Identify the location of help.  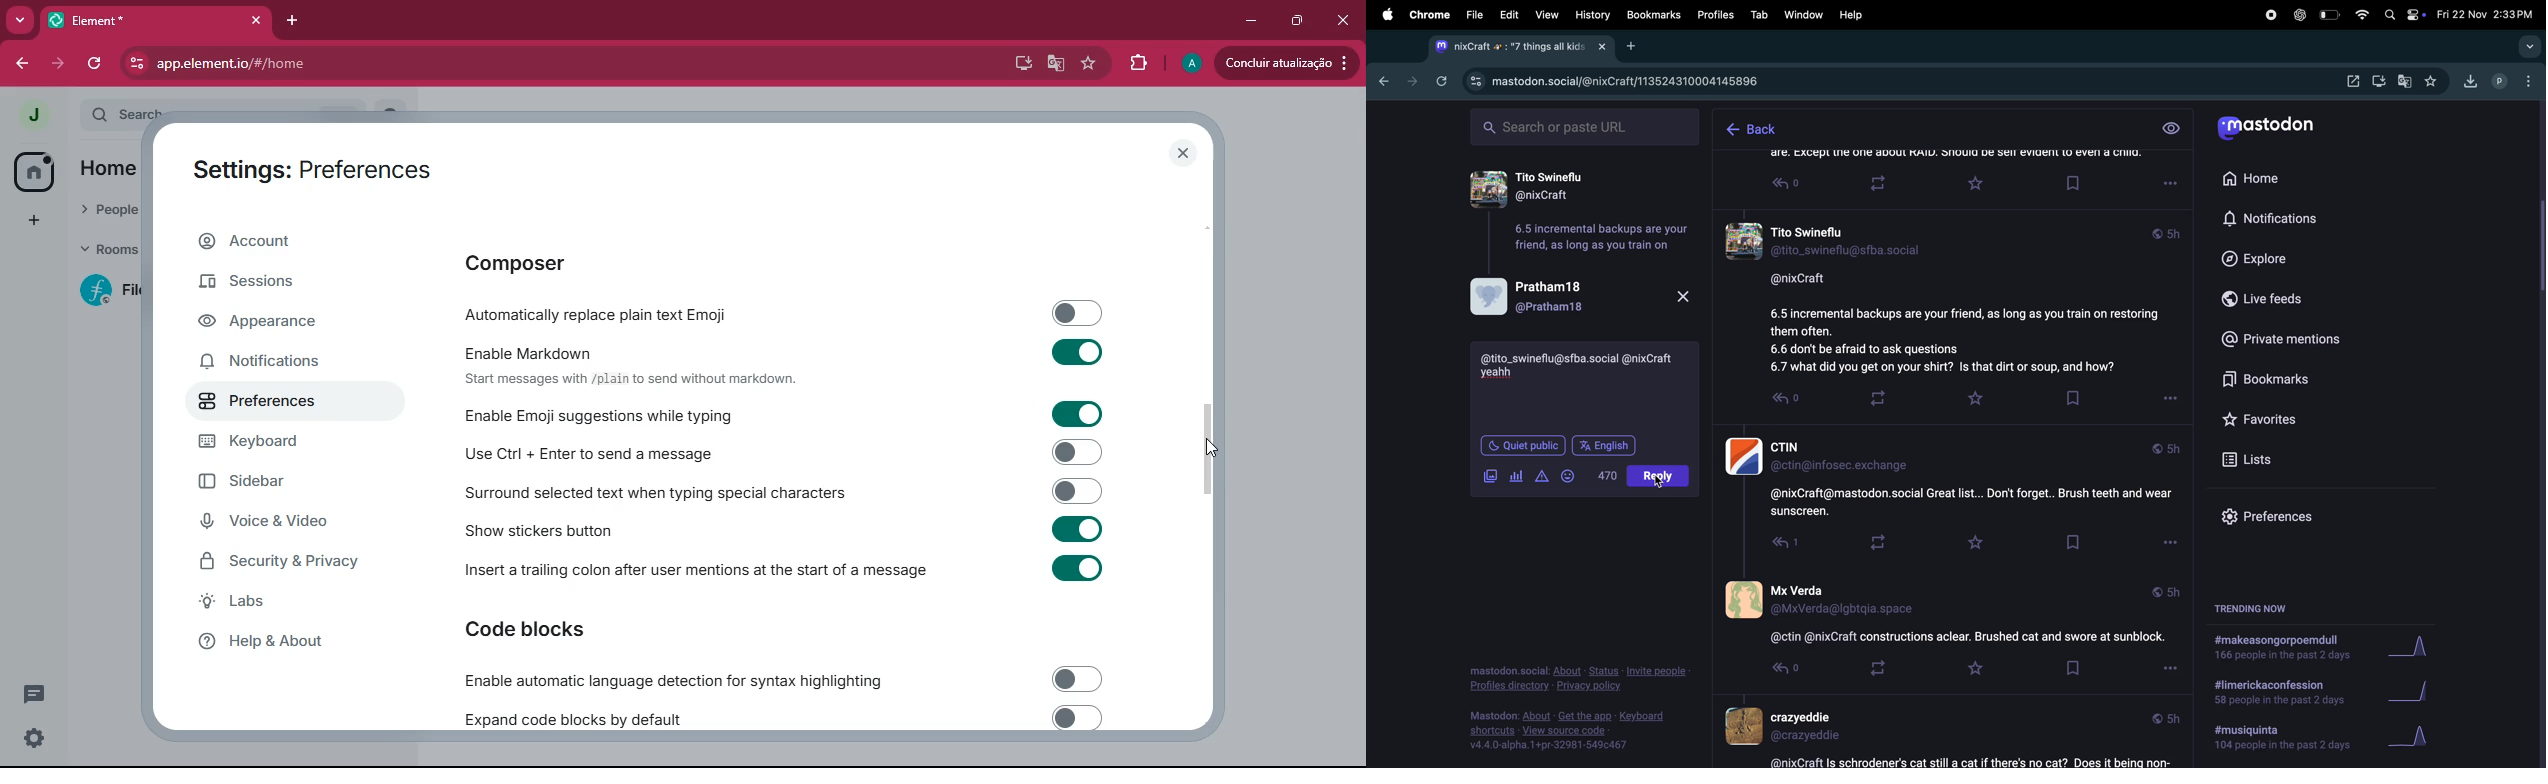
(288, 643).